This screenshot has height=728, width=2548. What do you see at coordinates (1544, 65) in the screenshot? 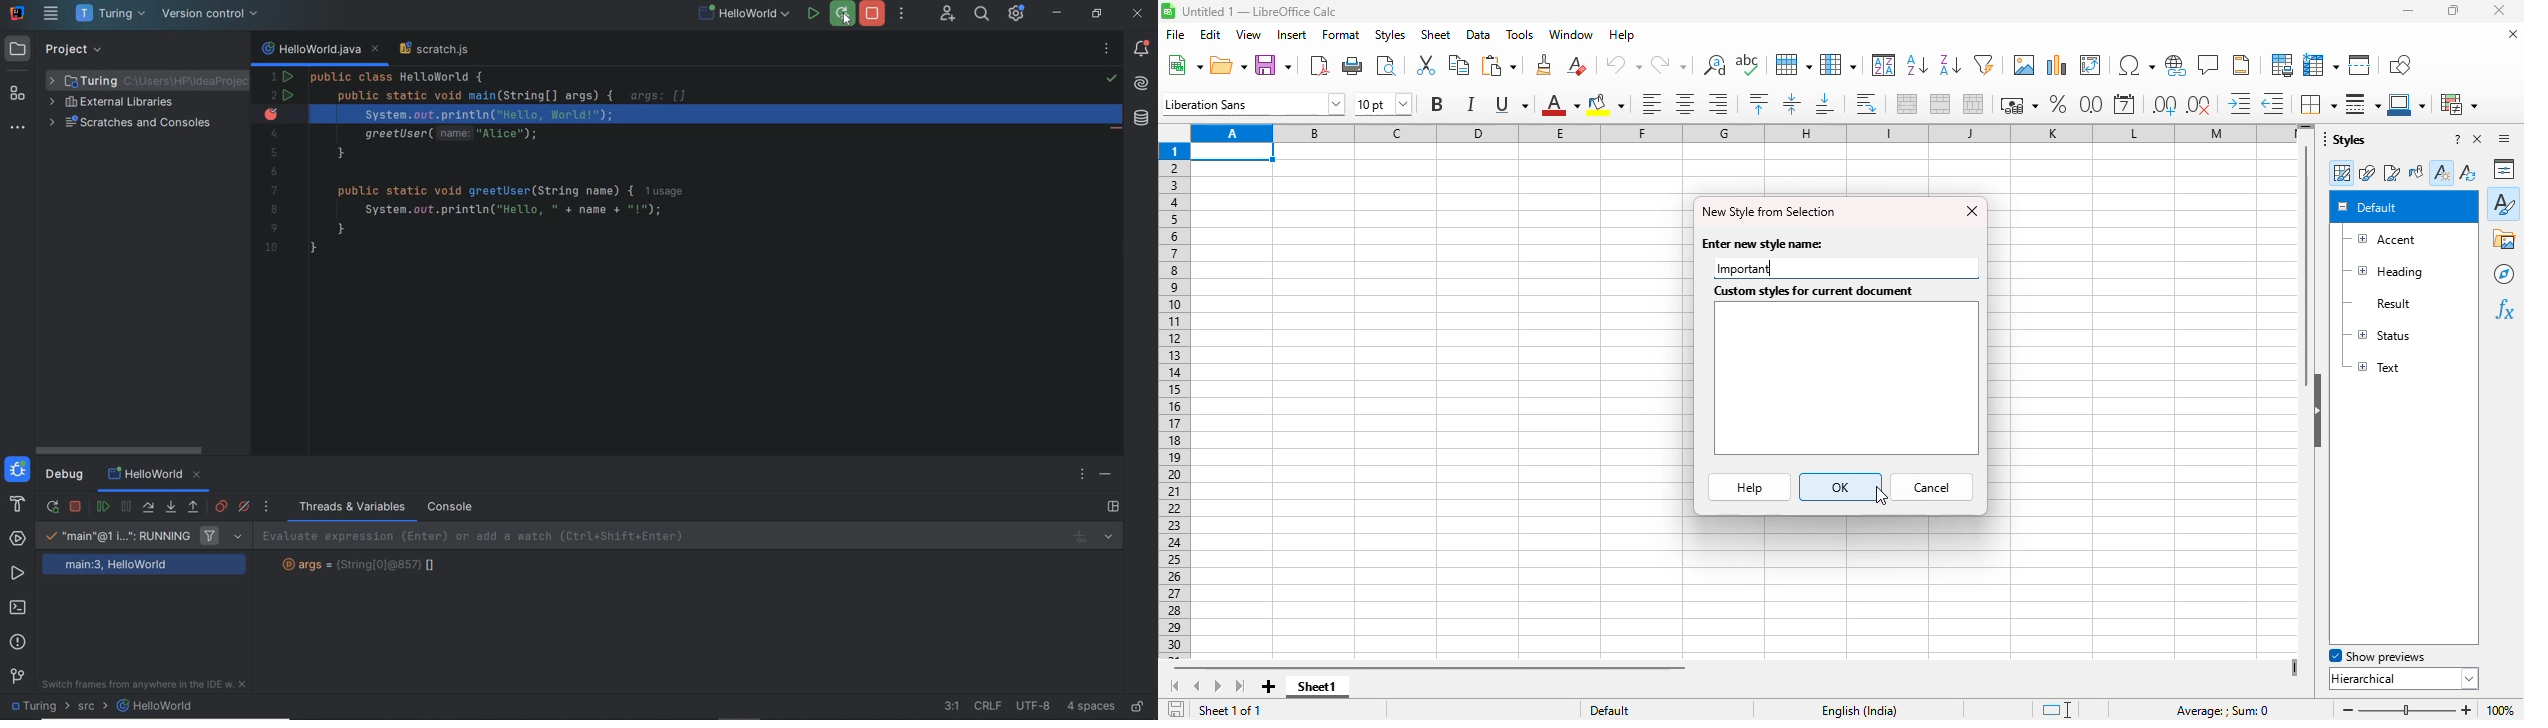
I see `clone formatting` at bounding box center [1544, 65].